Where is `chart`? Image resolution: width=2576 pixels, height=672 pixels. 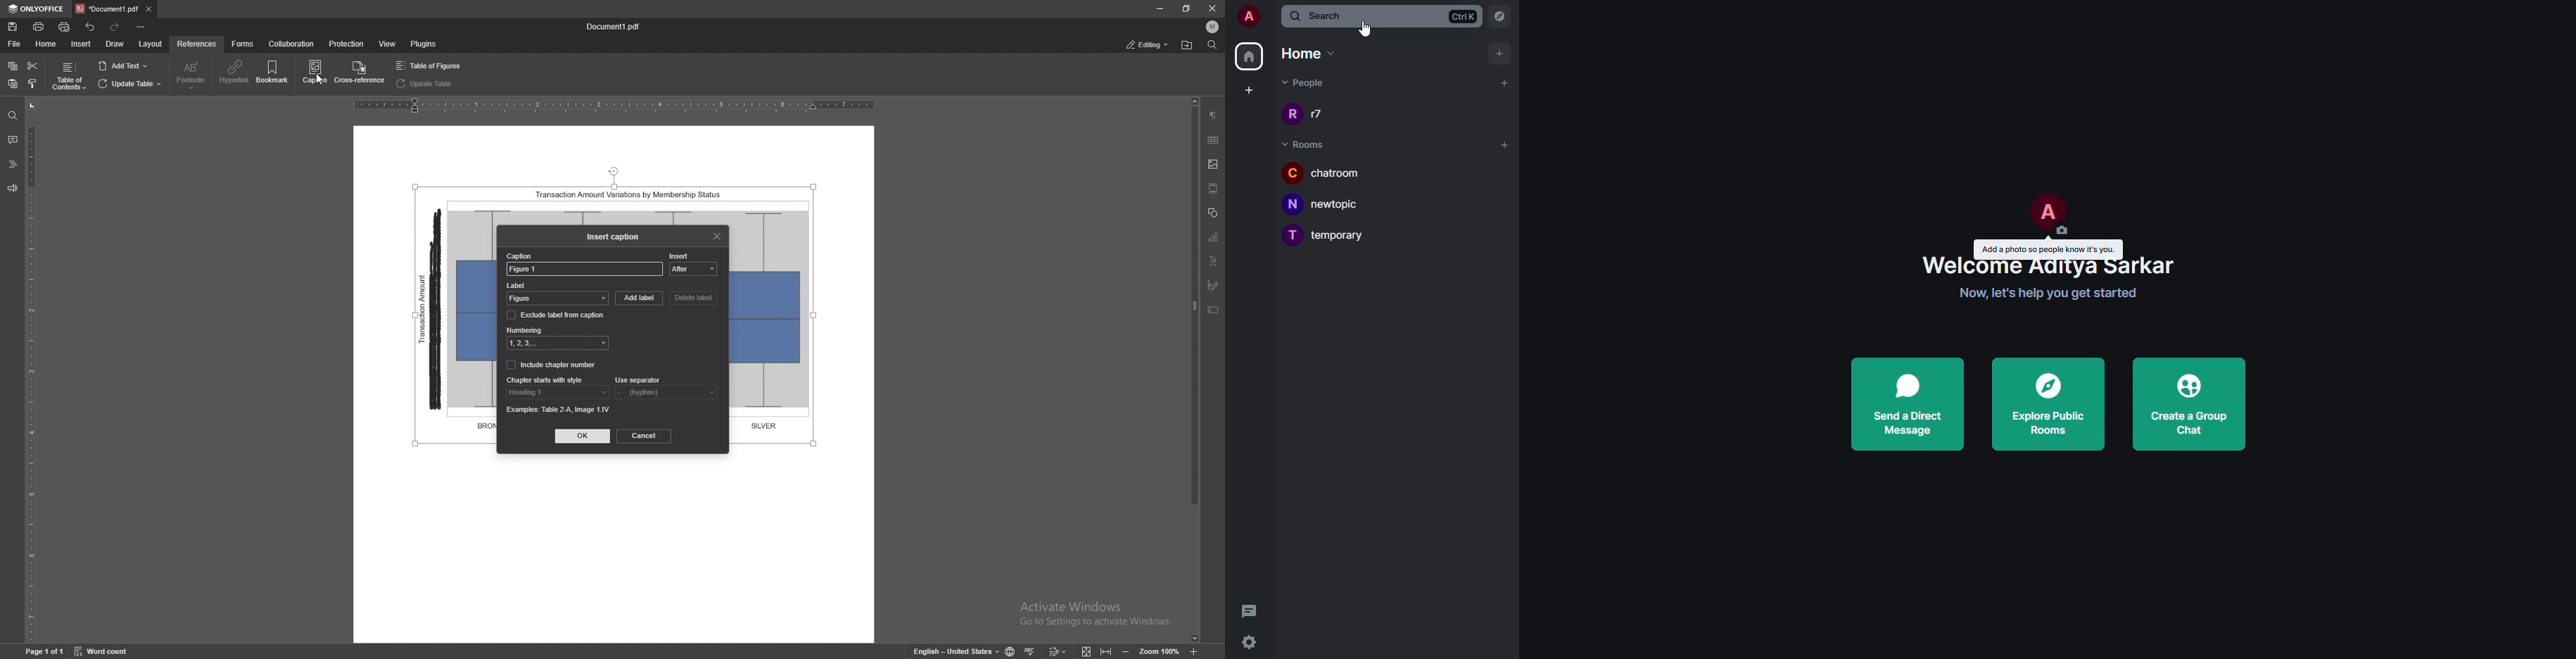
chart is located at coordinates (1214, 236).